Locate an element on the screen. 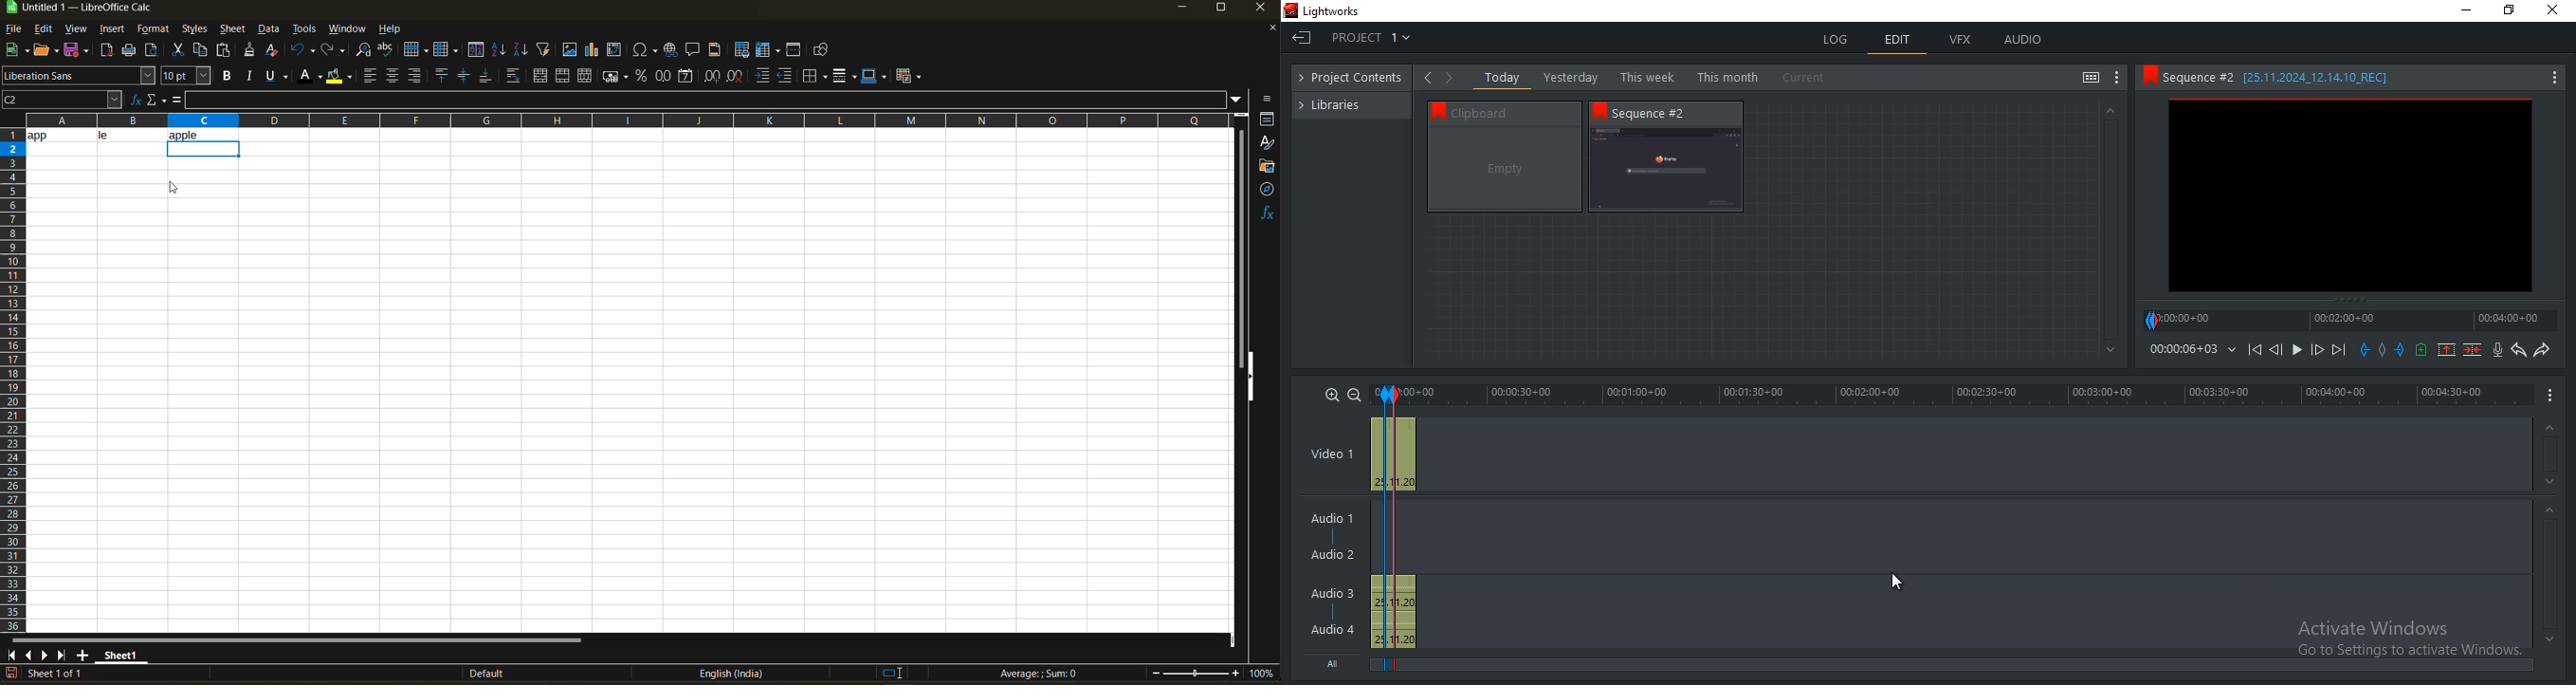 The image size is (2576, 700). minimize is located at coordinates (2467, 10).